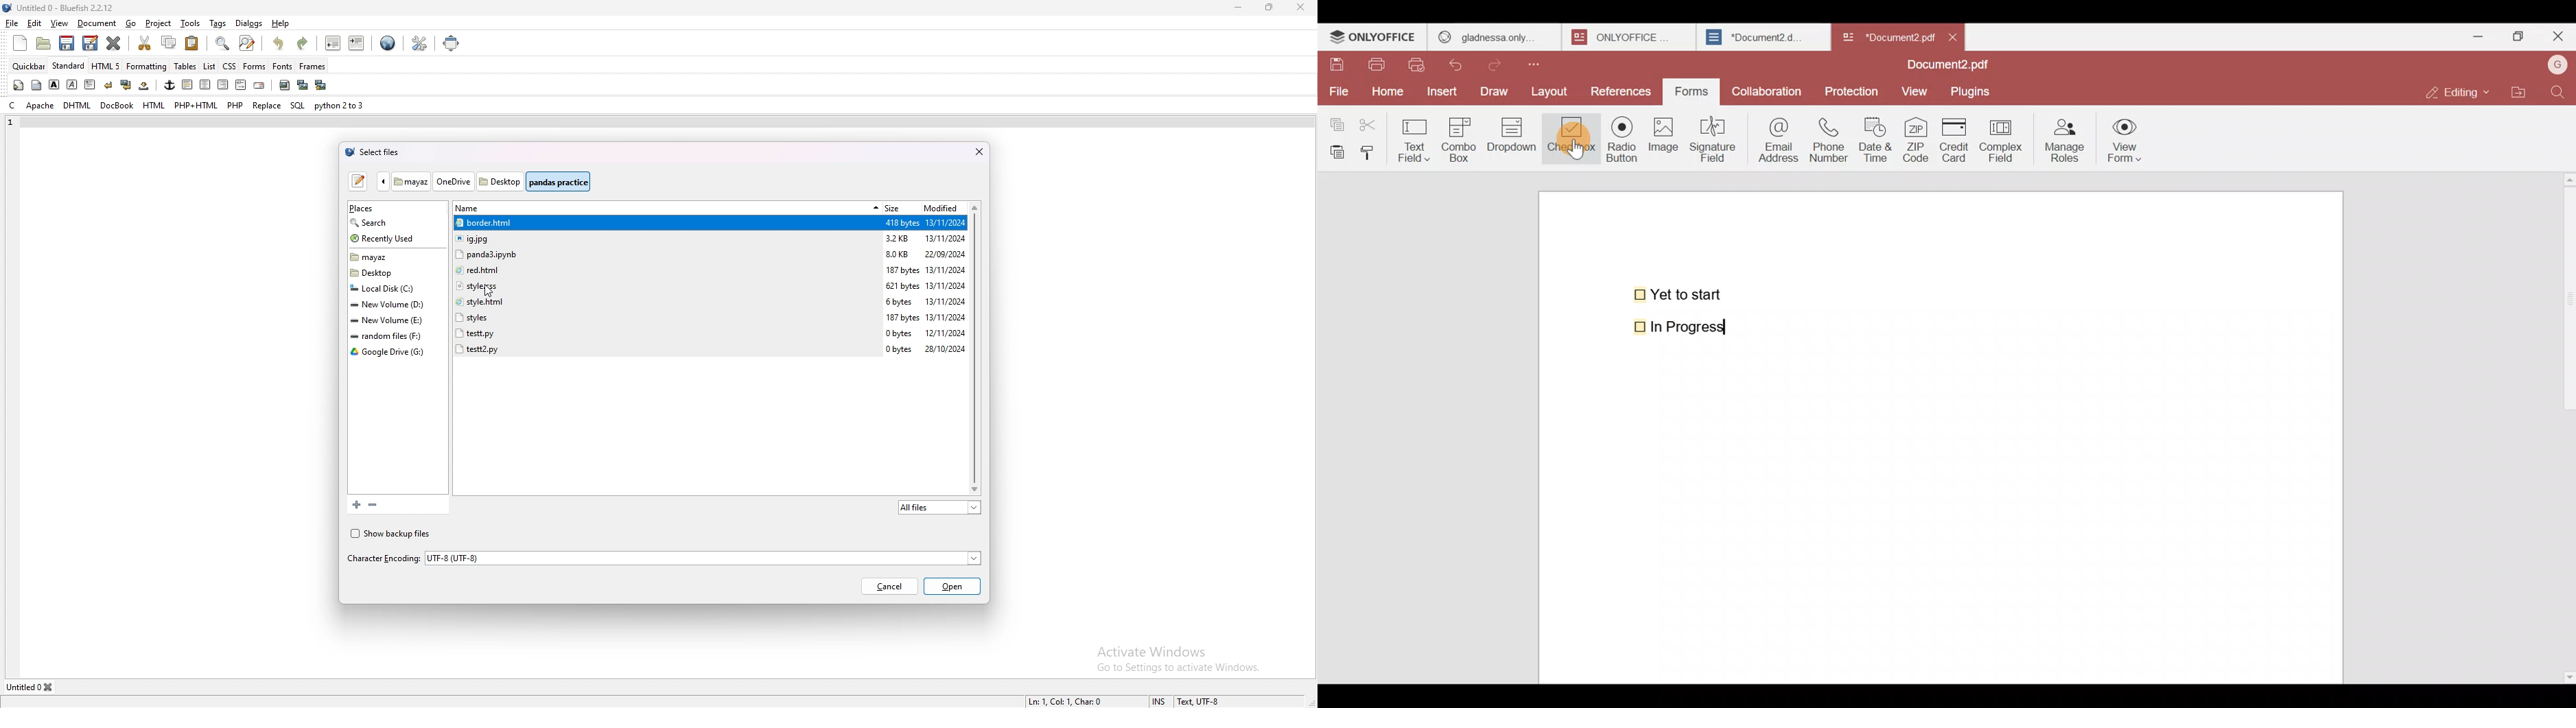 The image size is (2576, 728). What do you see at coordinates (1916, 141) in the screenshot?
I see `ZIP code` at bounding box center [1916, 141].